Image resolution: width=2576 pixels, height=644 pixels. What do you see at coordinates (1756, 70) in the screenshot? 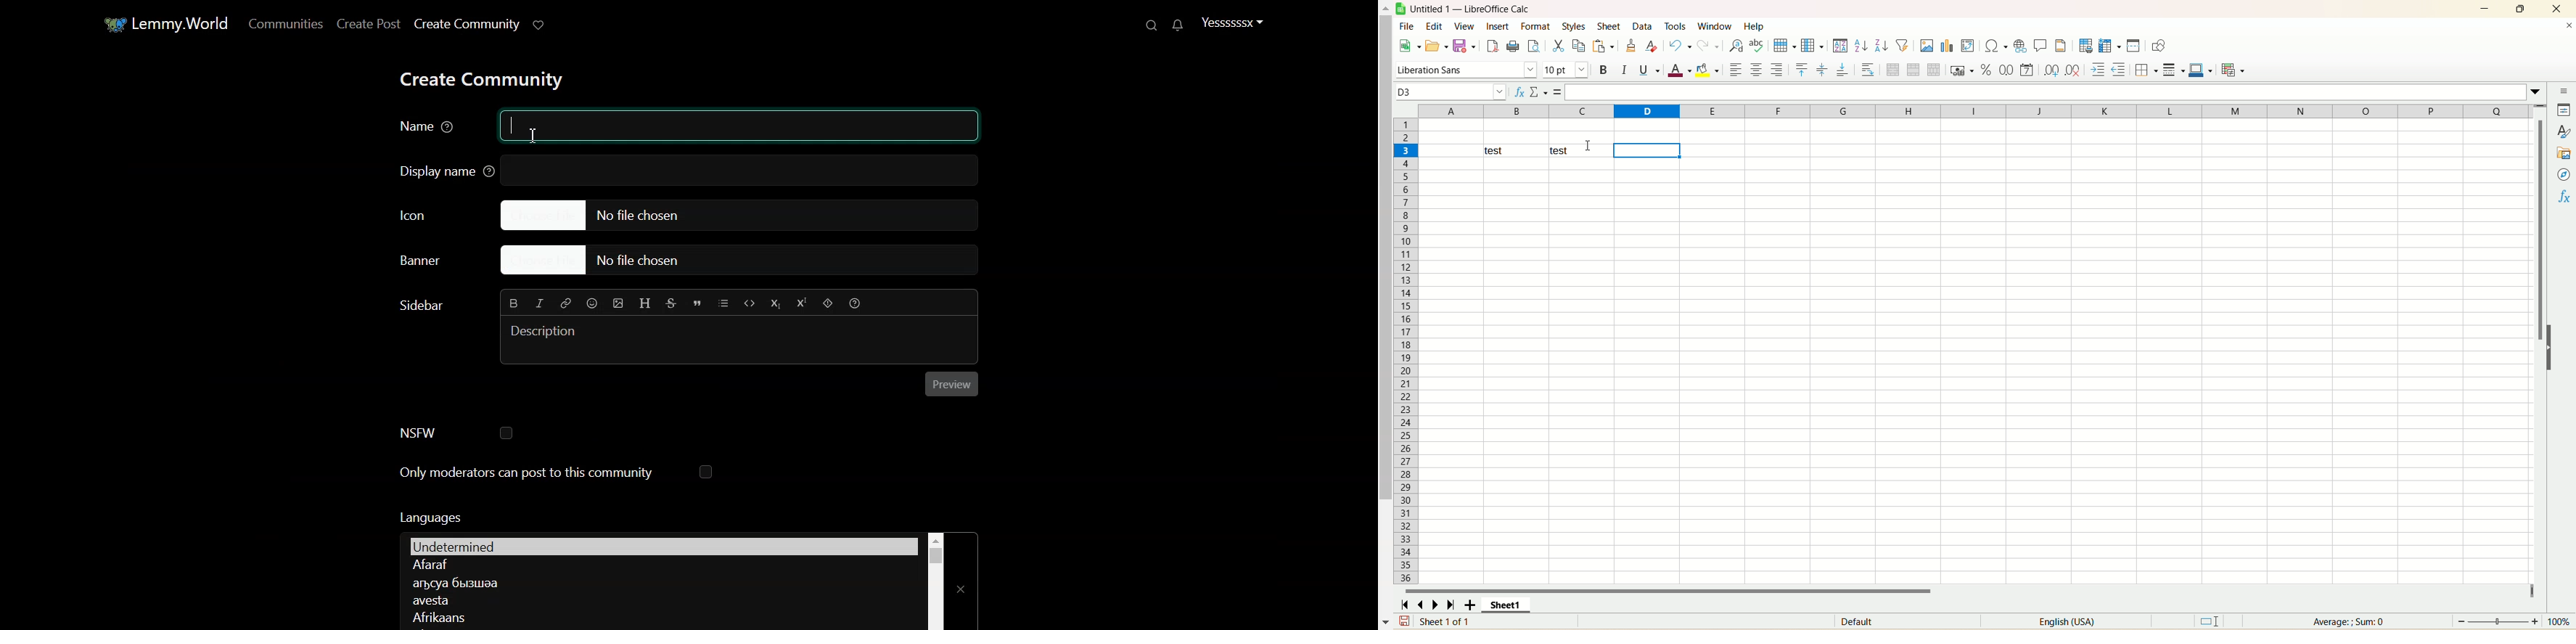
I see `align center` at bounding box center [1756, 70].